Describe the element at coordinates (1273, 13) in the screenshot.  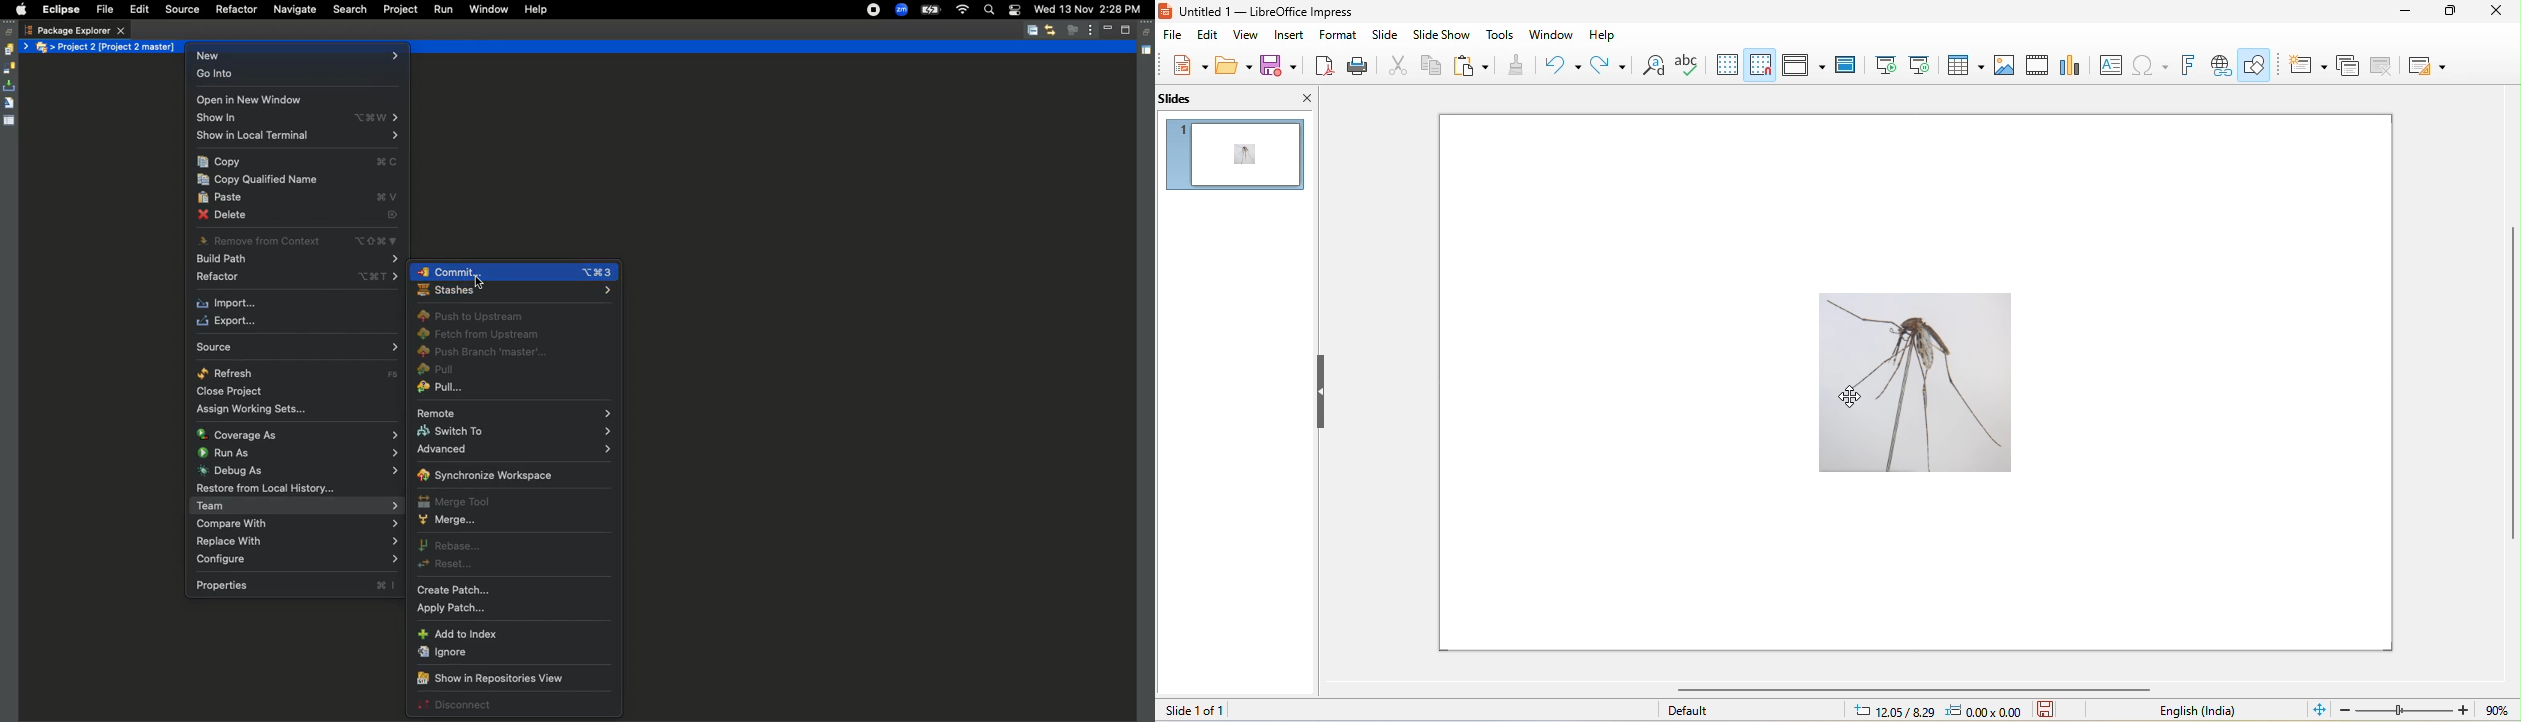
I see `Untitled 1 — LibreOffice Impress` at that location.